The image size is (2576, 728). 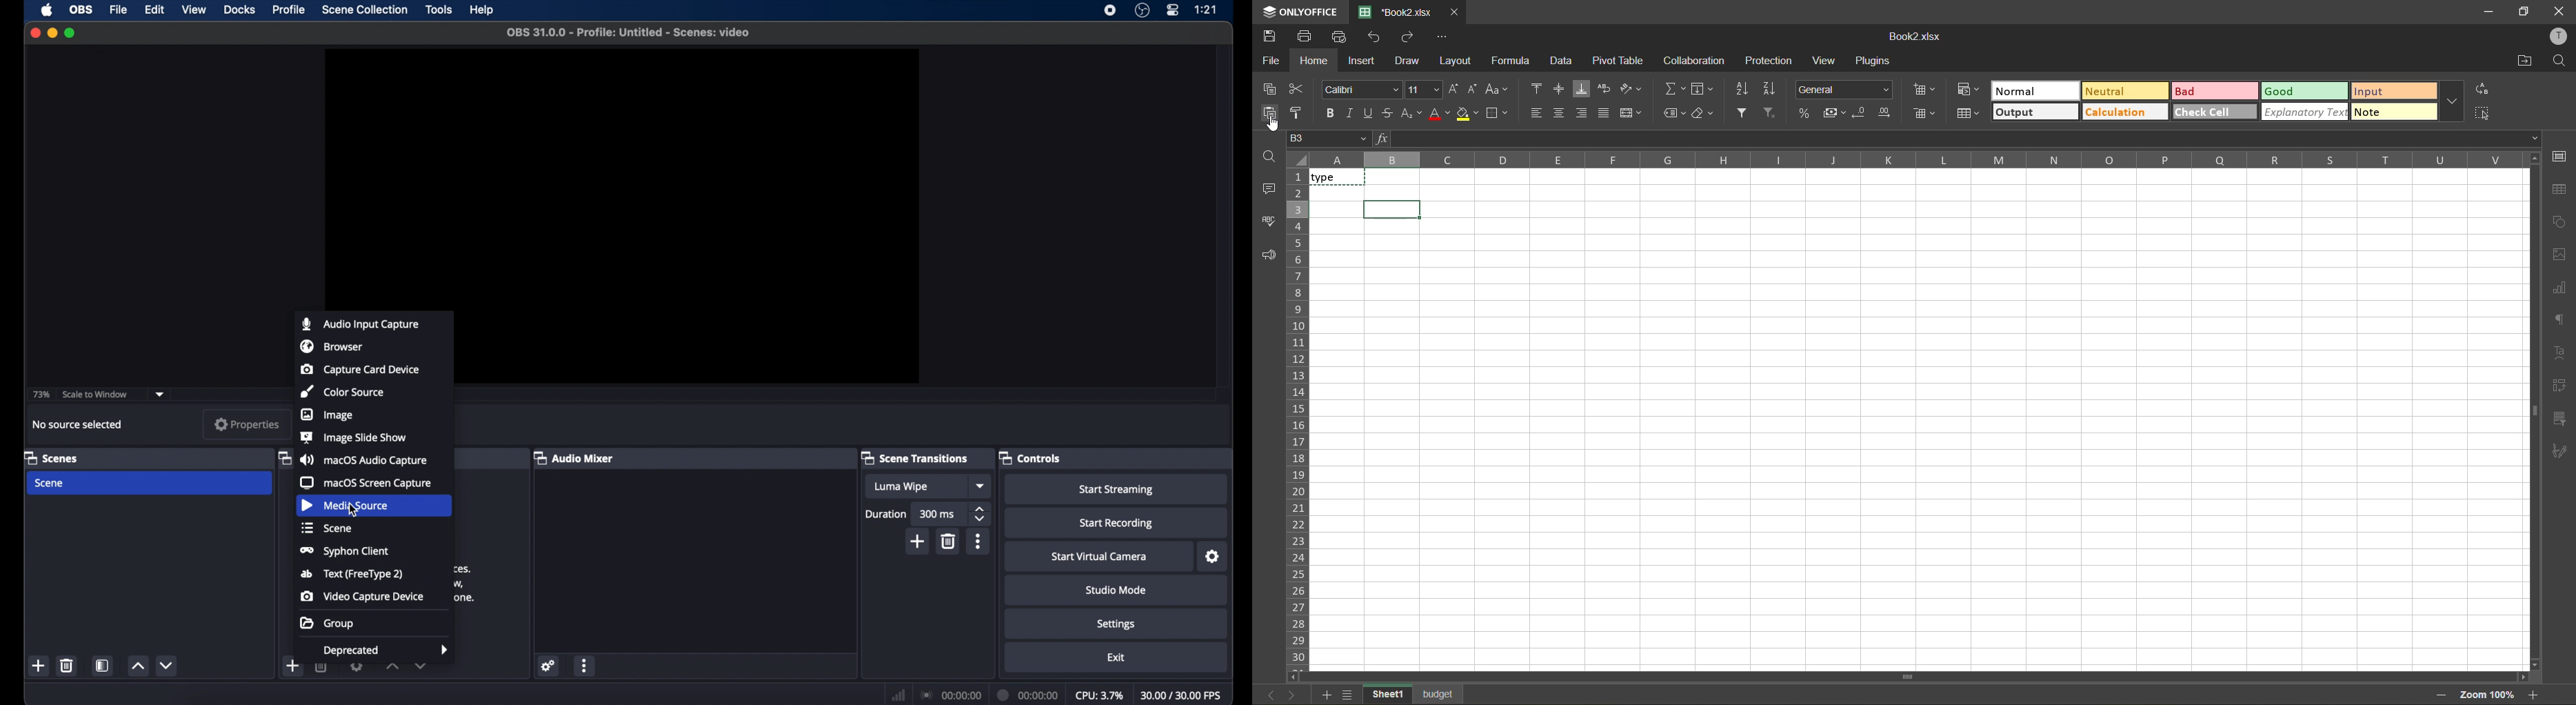 What do you see at coordinates (981, 514) in the screenshot?
I see `stepper buttons` at bounding box center [981, 514].